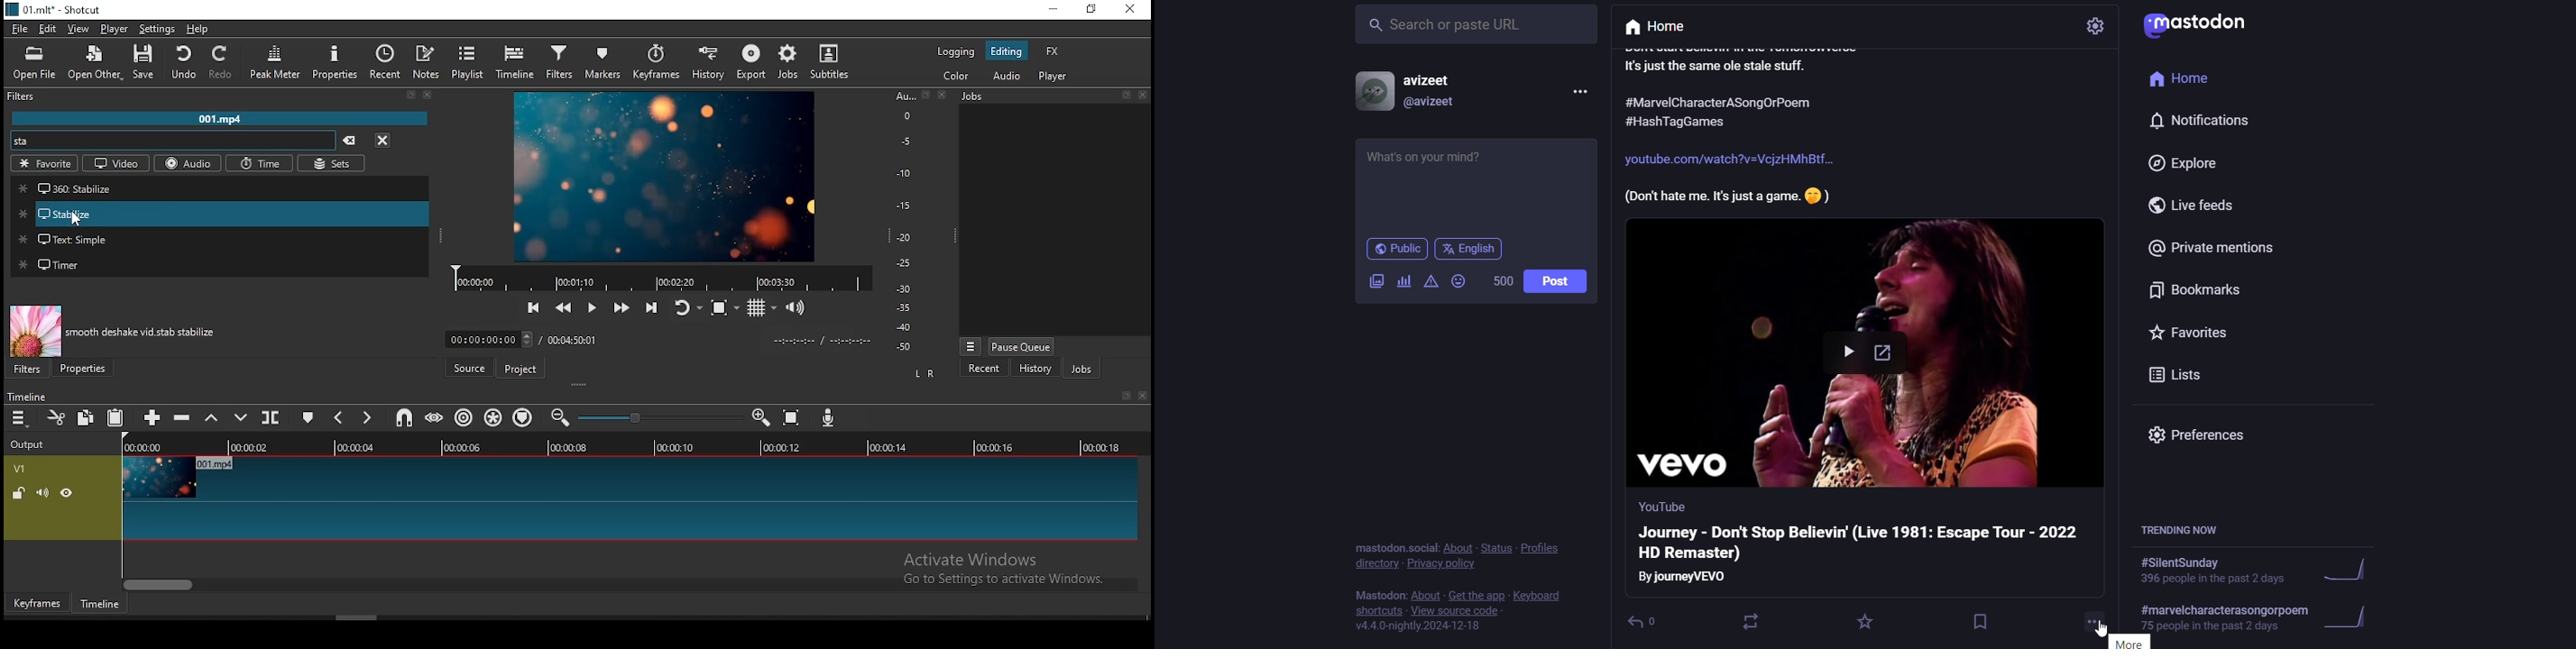 Image resolution: width=2576 pixels, height=672 pixels. Describe the element at coordinates (388, 63) in the screenshot. I see `recent` at that location.